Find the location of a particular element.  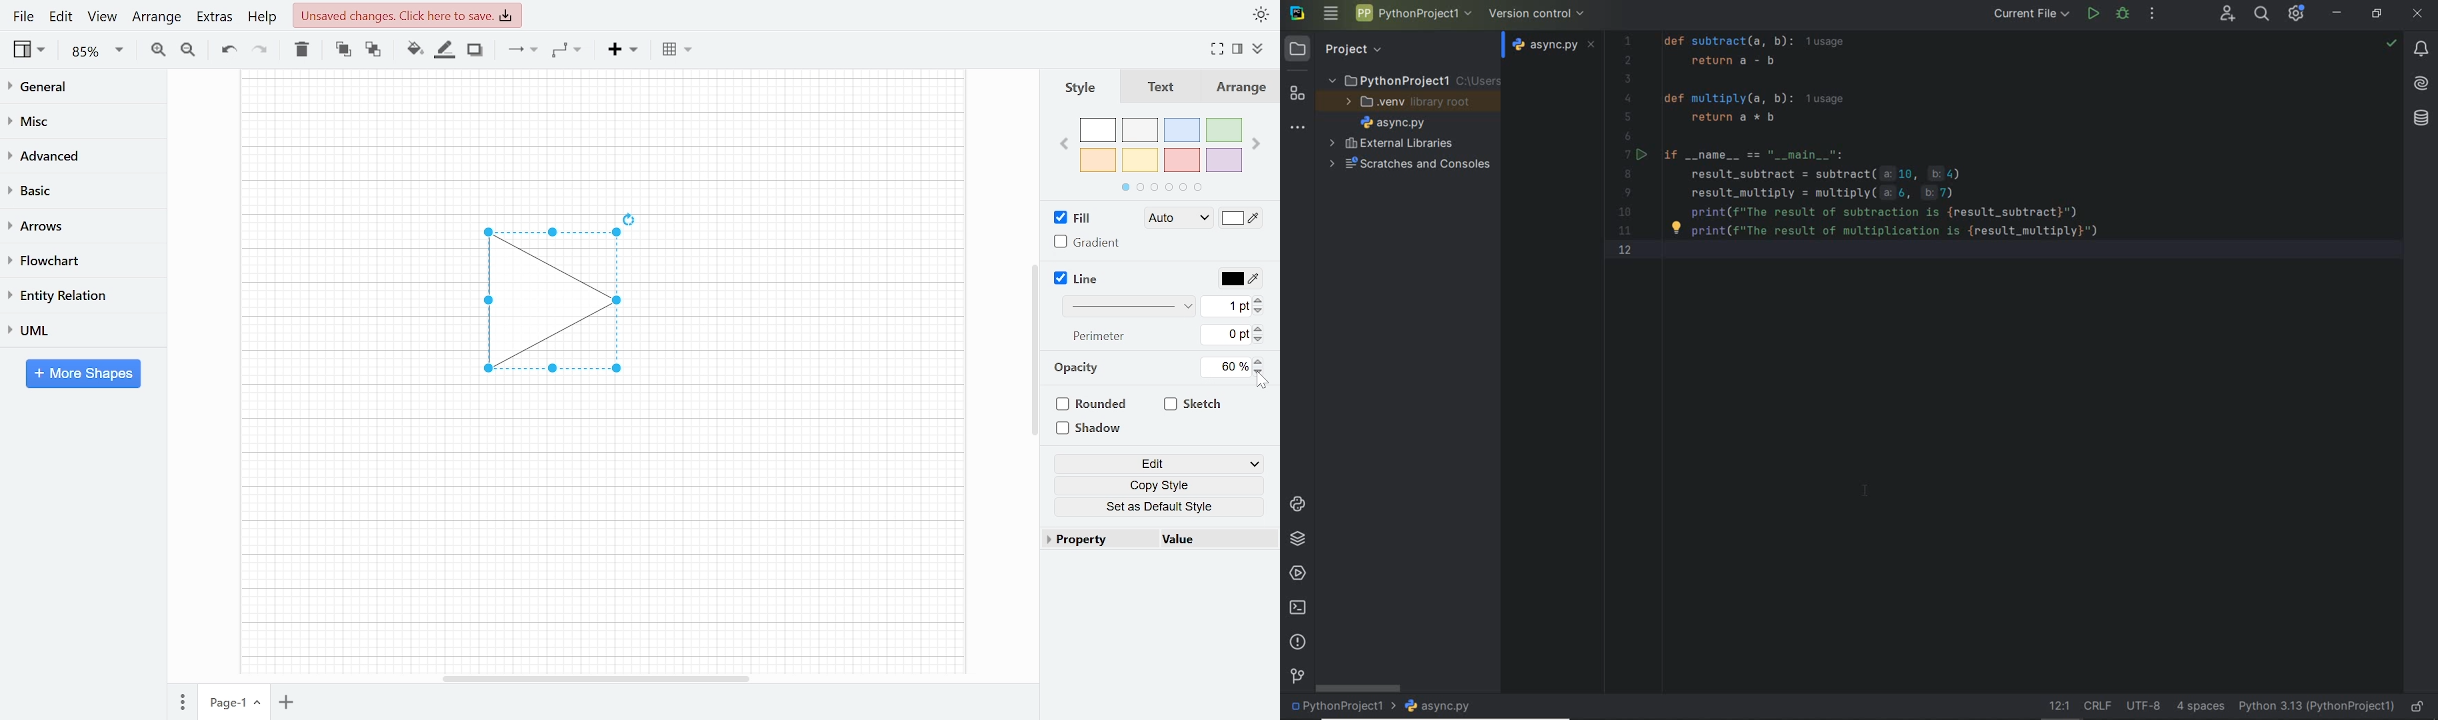

Pages is located at coordinates (181, 704).